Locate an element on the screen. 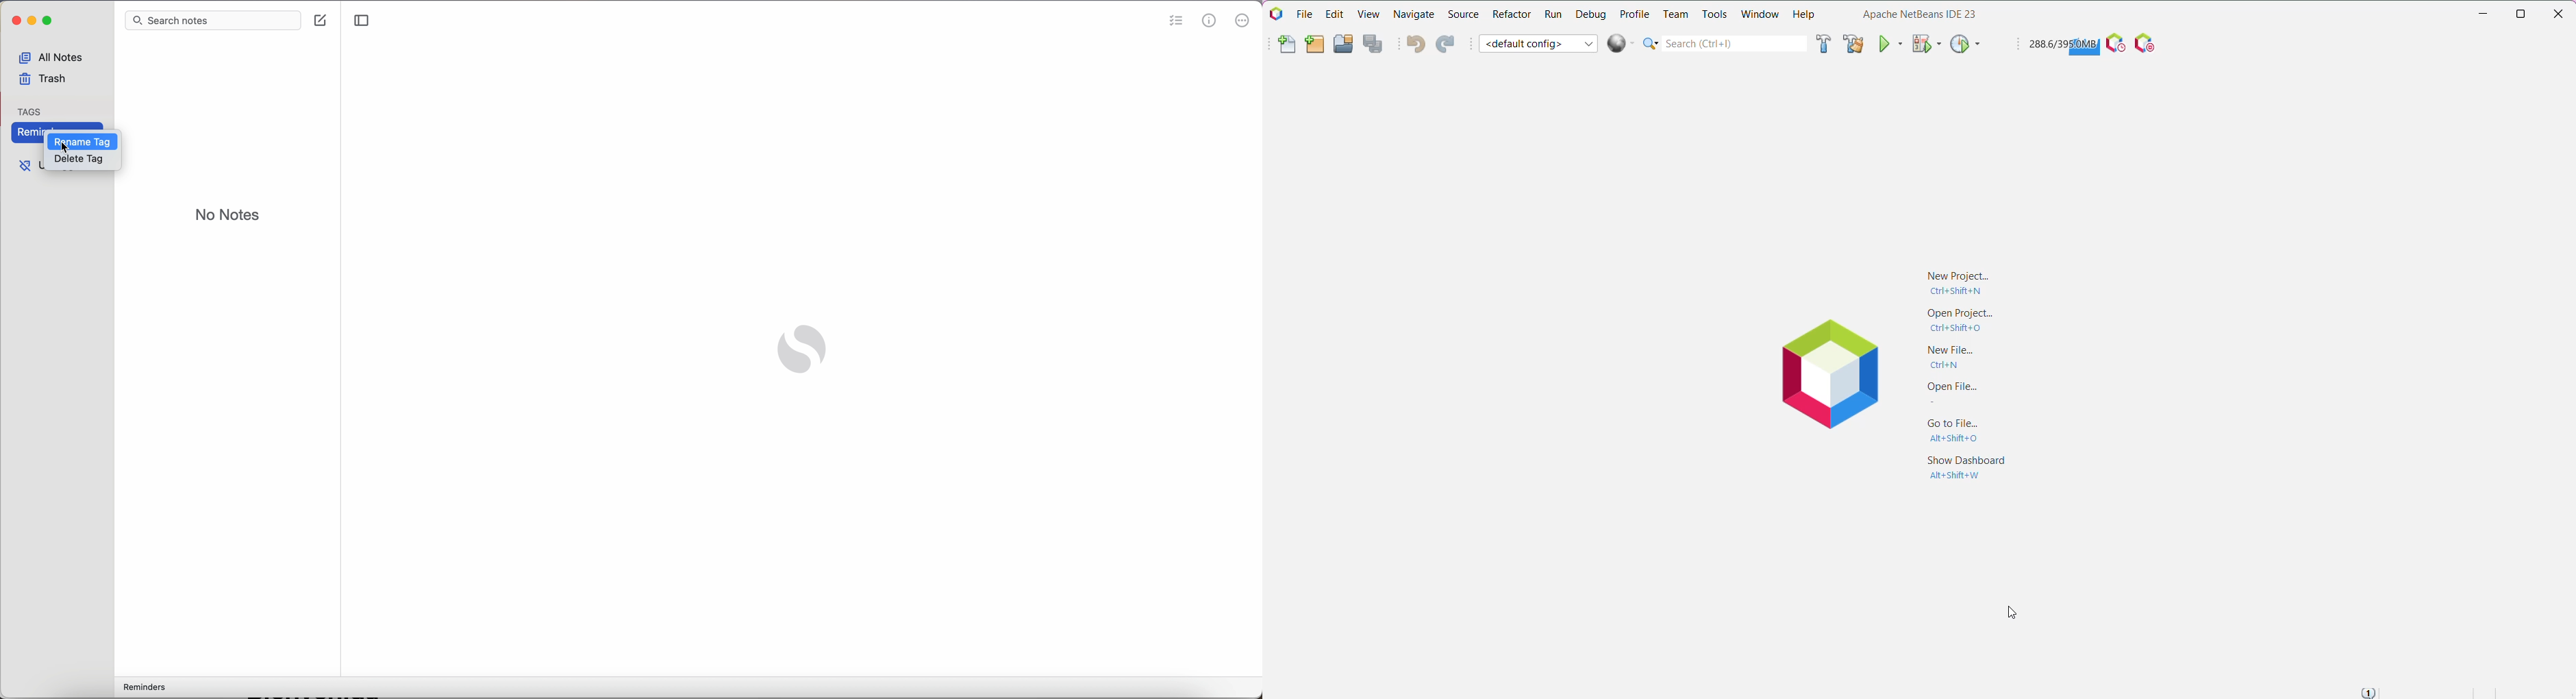 The width and height of the screenshot is (2576, 700). minimize Simplenote is located at coordinates (32, 23).